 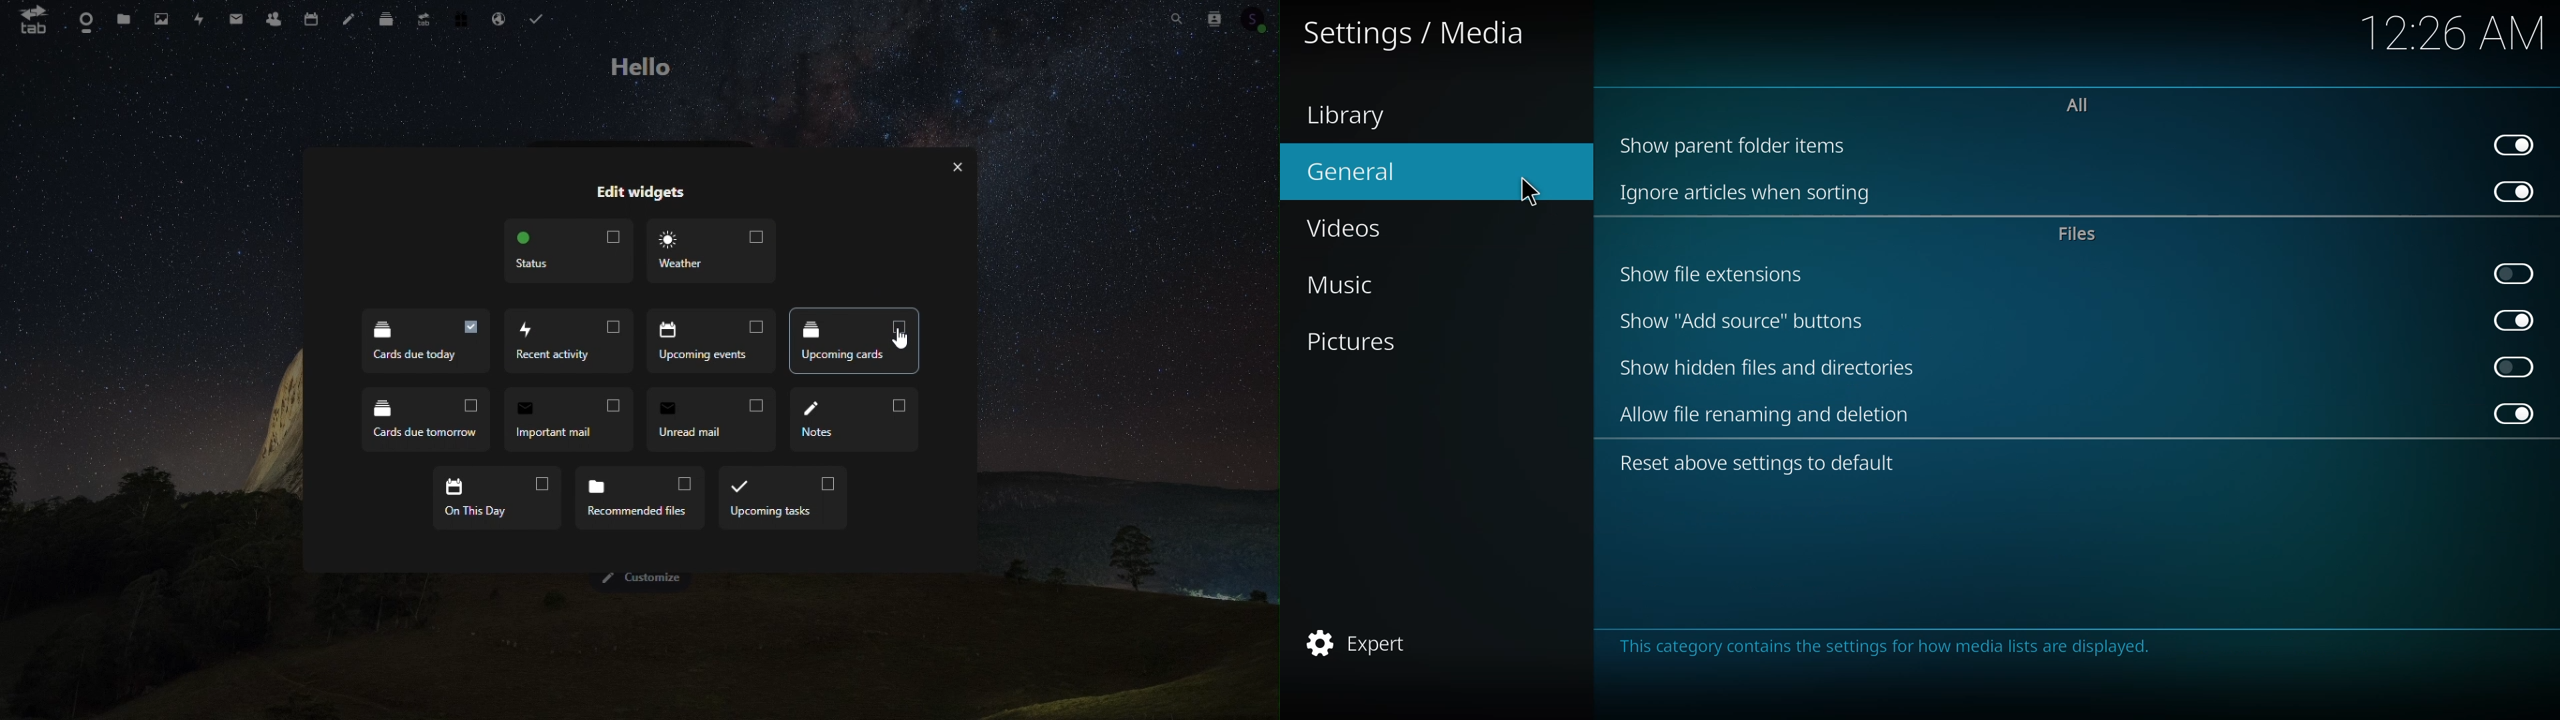 I want to click on Deck, so click(x=389, y=17).